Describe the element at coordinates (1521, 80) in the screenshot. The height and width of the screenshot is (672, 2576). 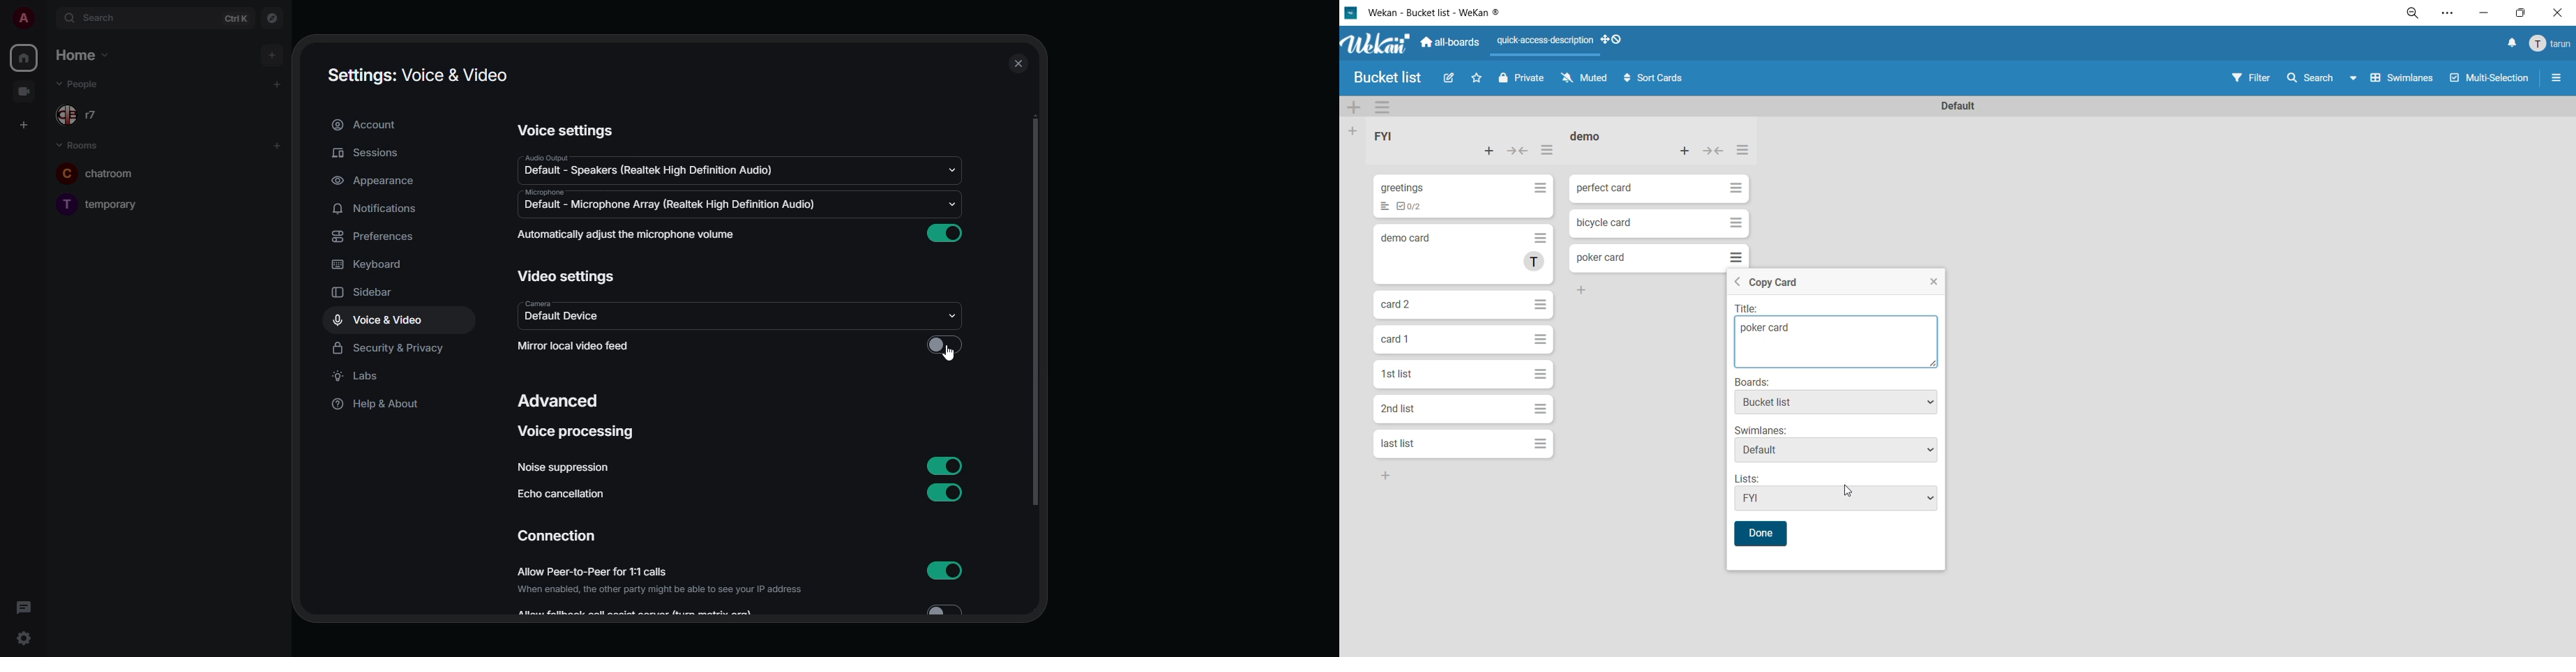
I see `private` at that location.